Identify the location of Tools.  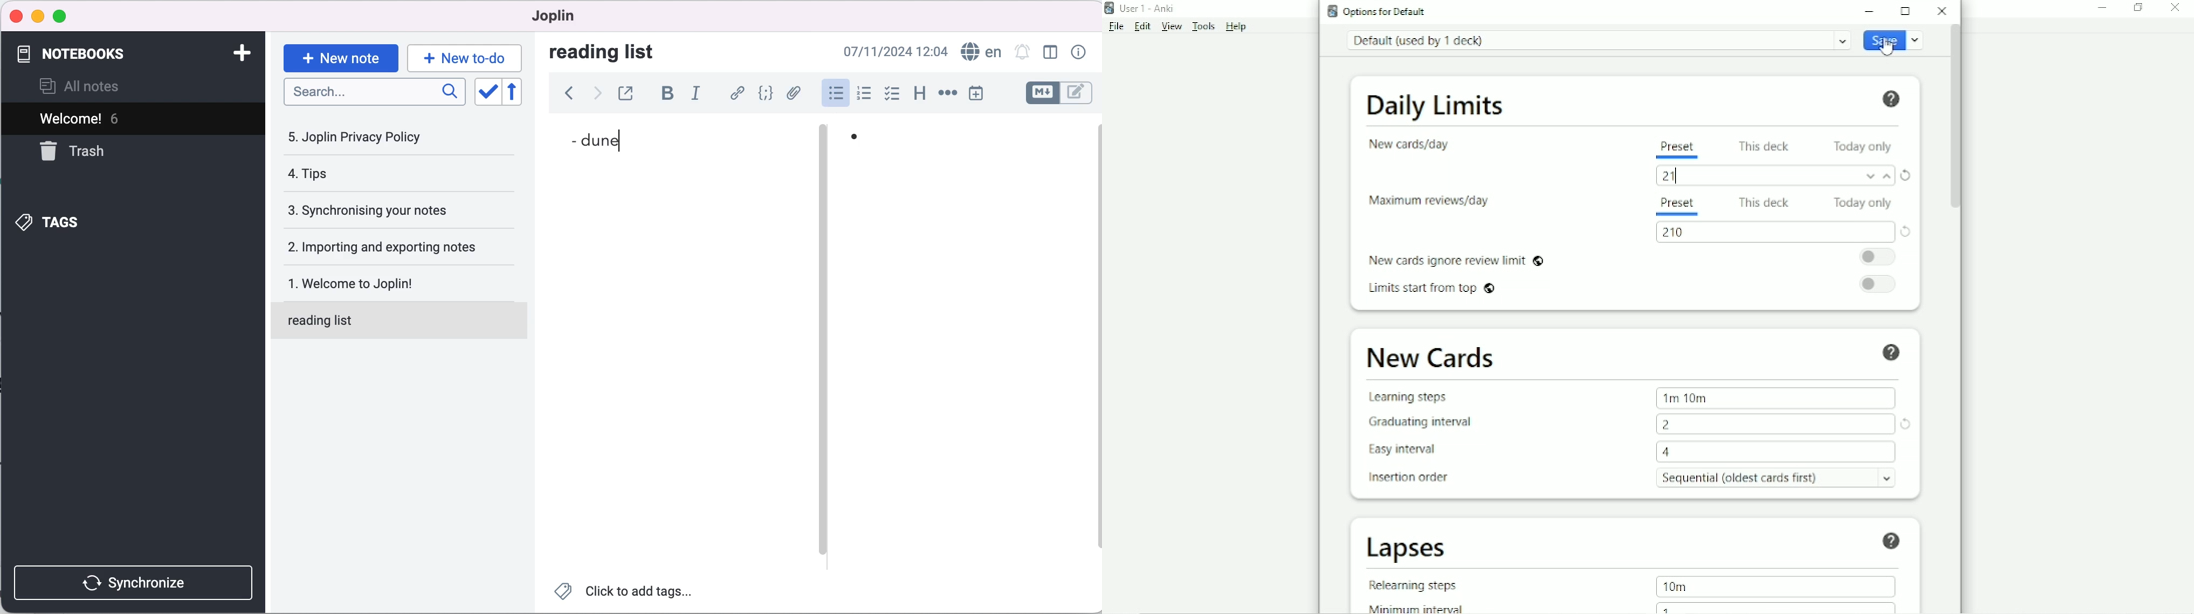
(1204, 26).